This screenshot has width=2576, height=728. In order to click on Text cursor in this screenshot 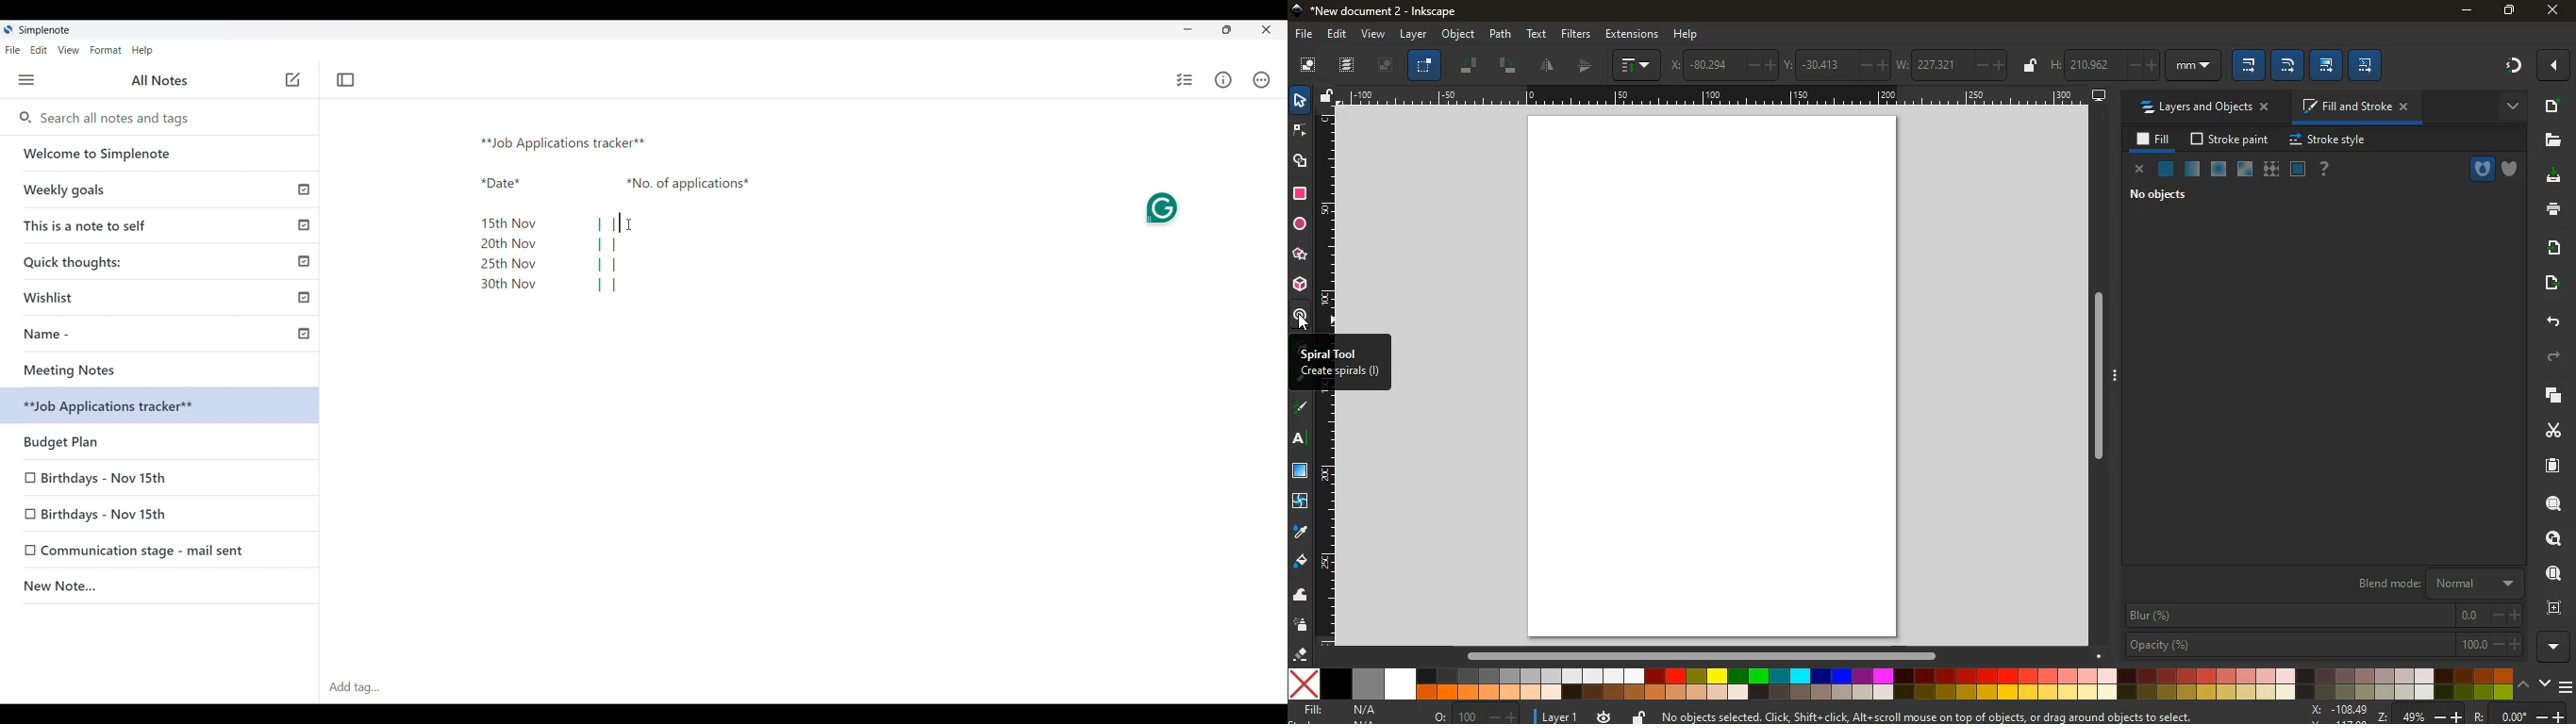, I will do `click(619, 223)`.